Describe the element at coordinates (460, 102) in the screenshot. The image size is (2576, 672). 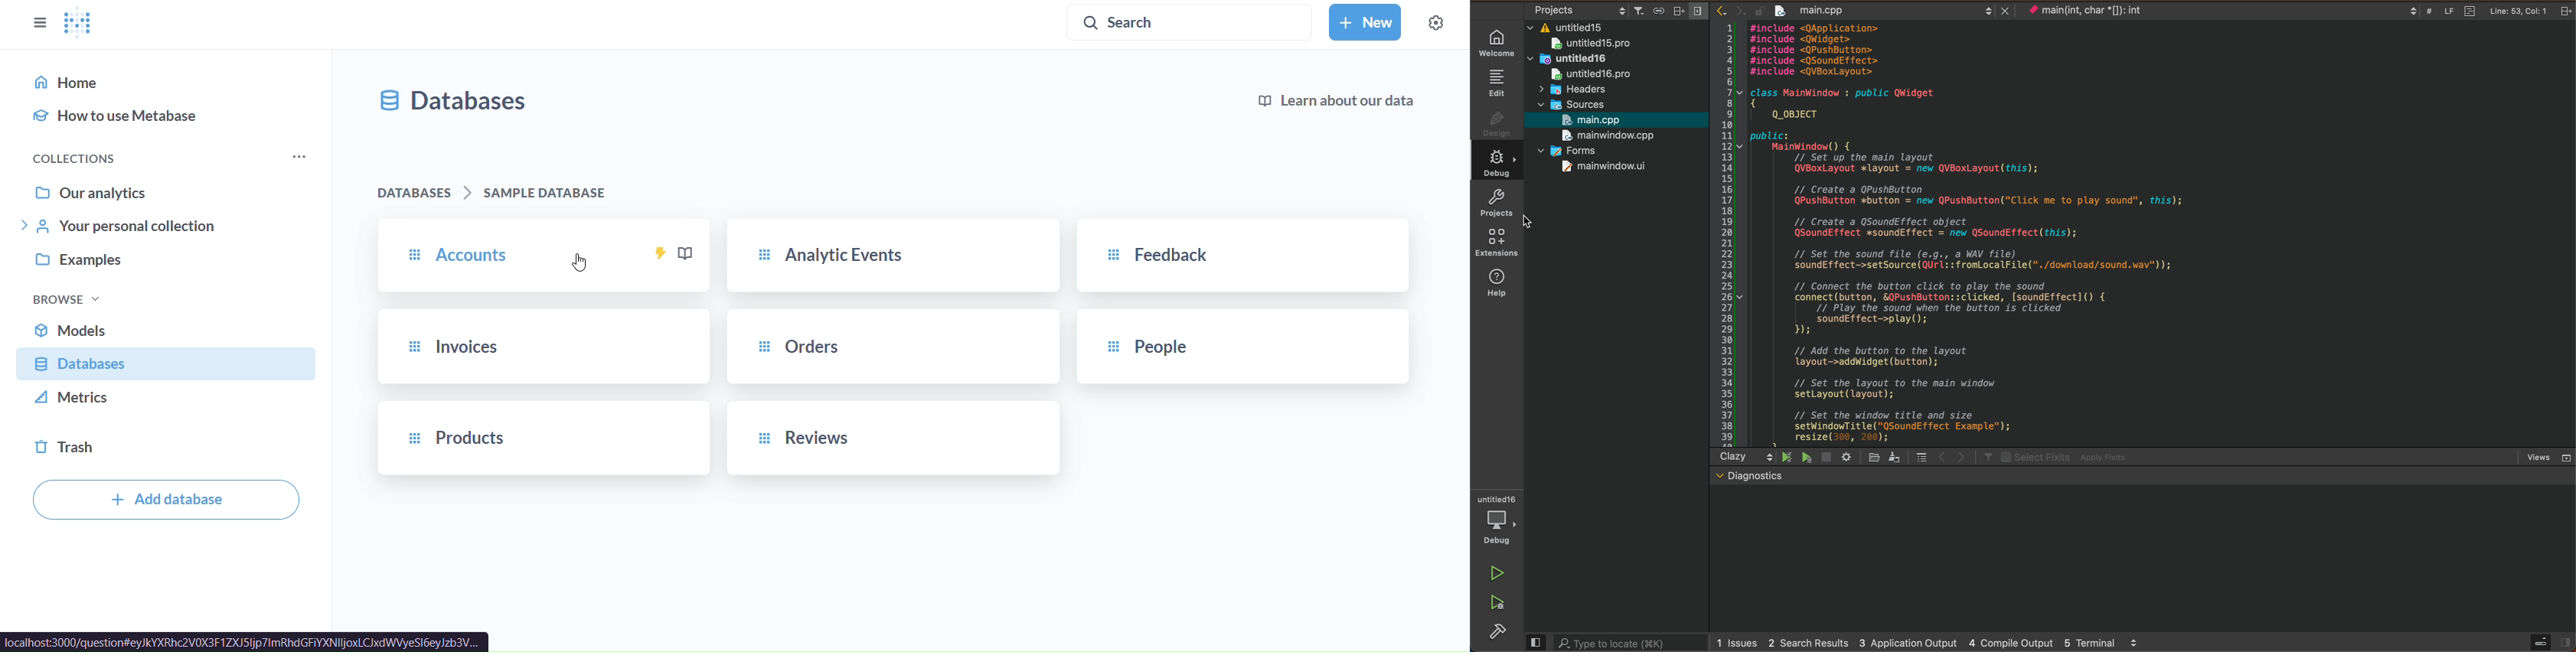
I see `database` at that location.